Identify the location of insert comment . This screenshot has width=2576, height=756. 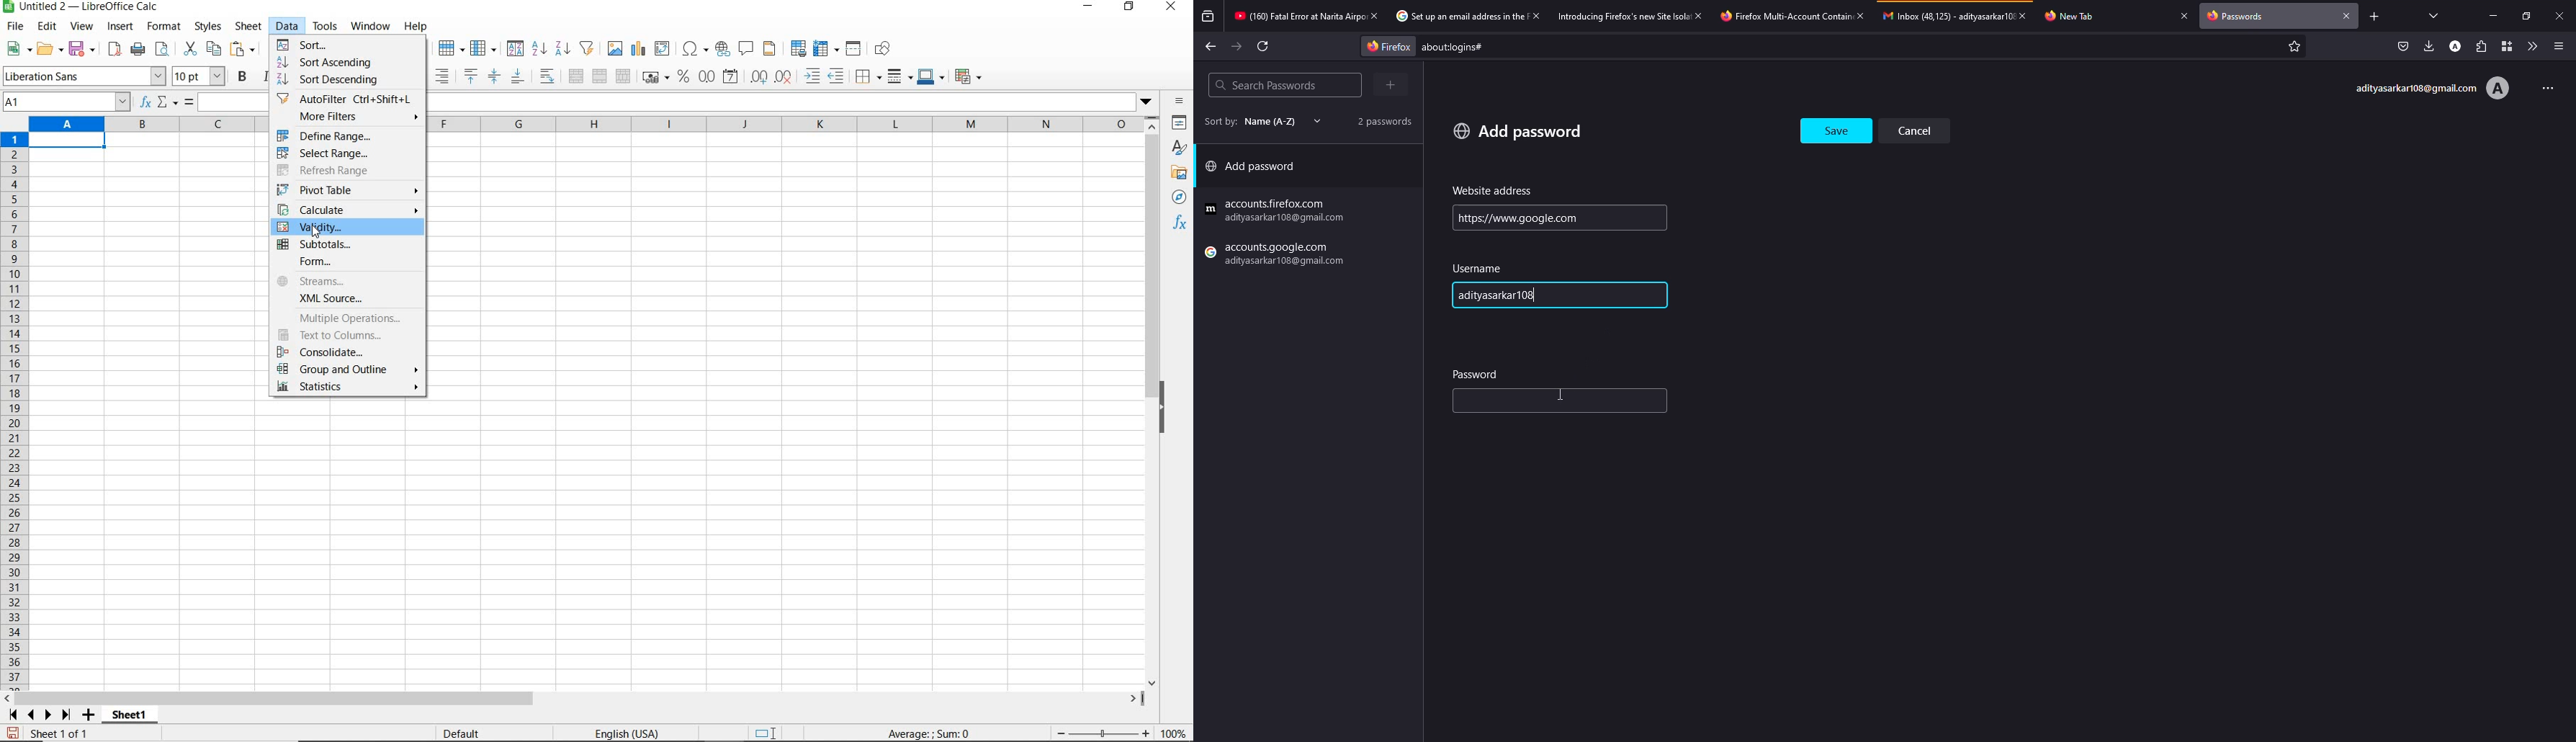
(747, 49).